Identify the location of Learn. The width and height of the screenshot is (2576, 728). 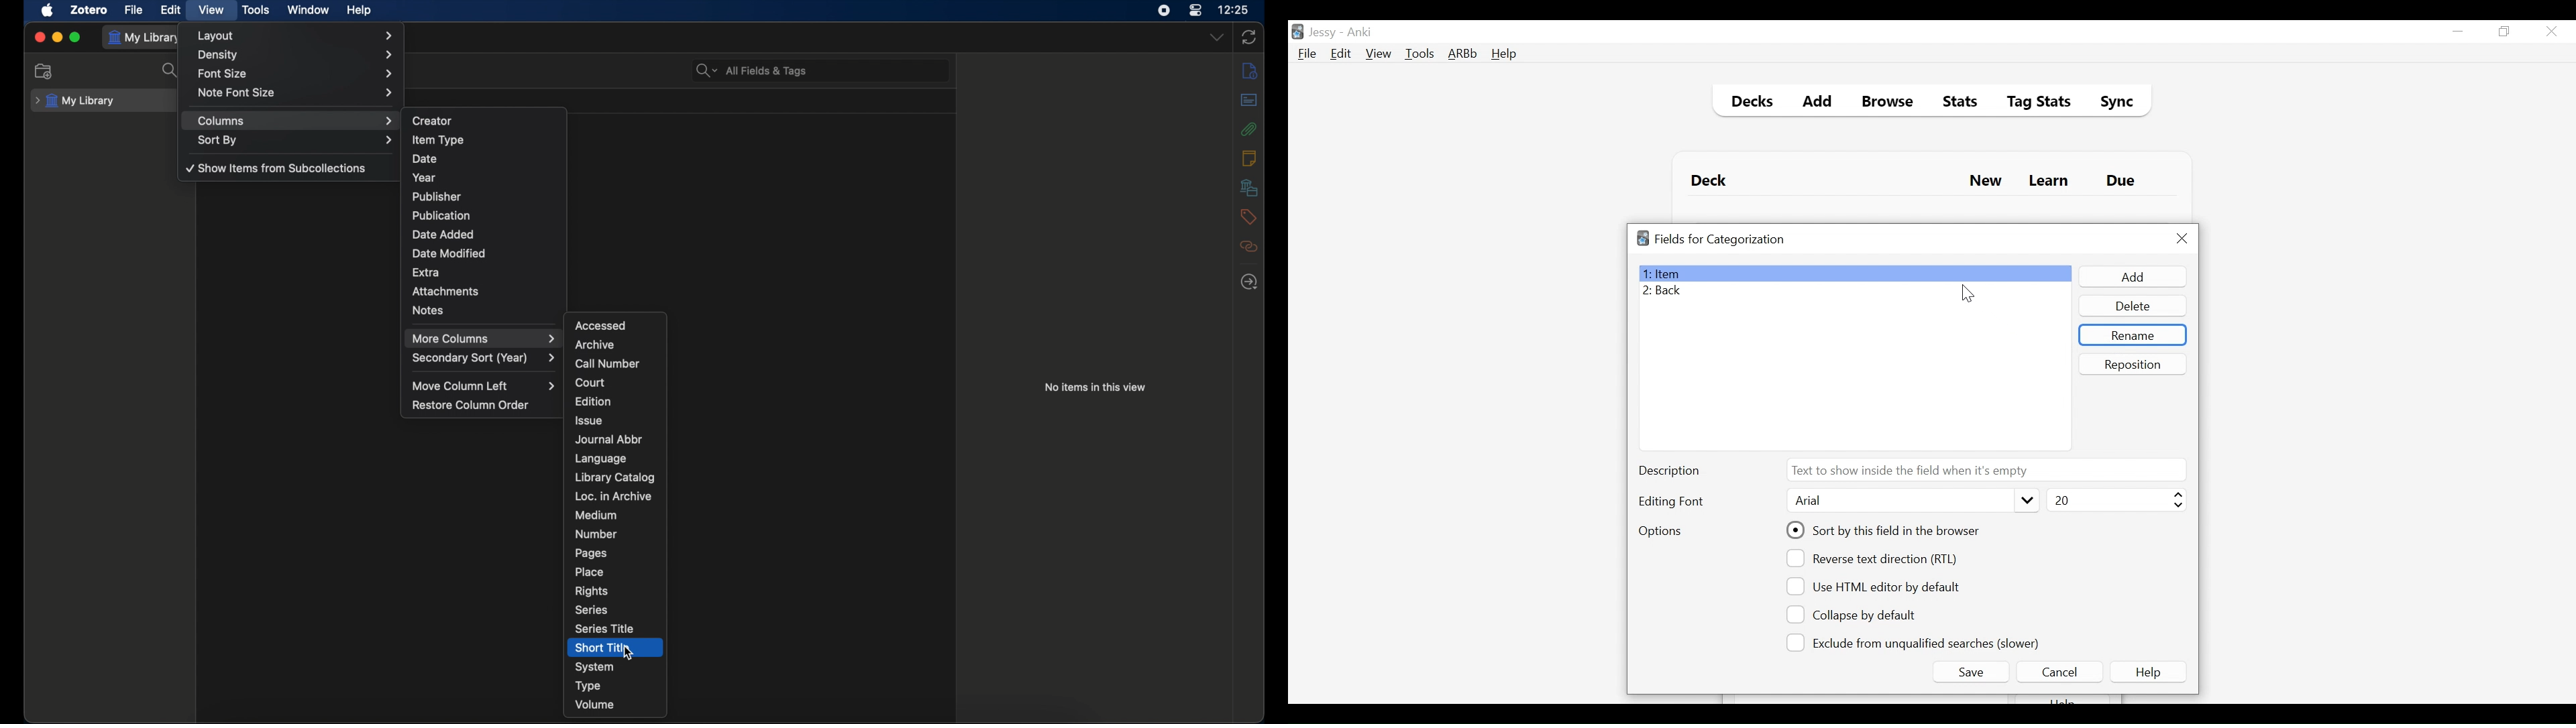
(2048, 182).